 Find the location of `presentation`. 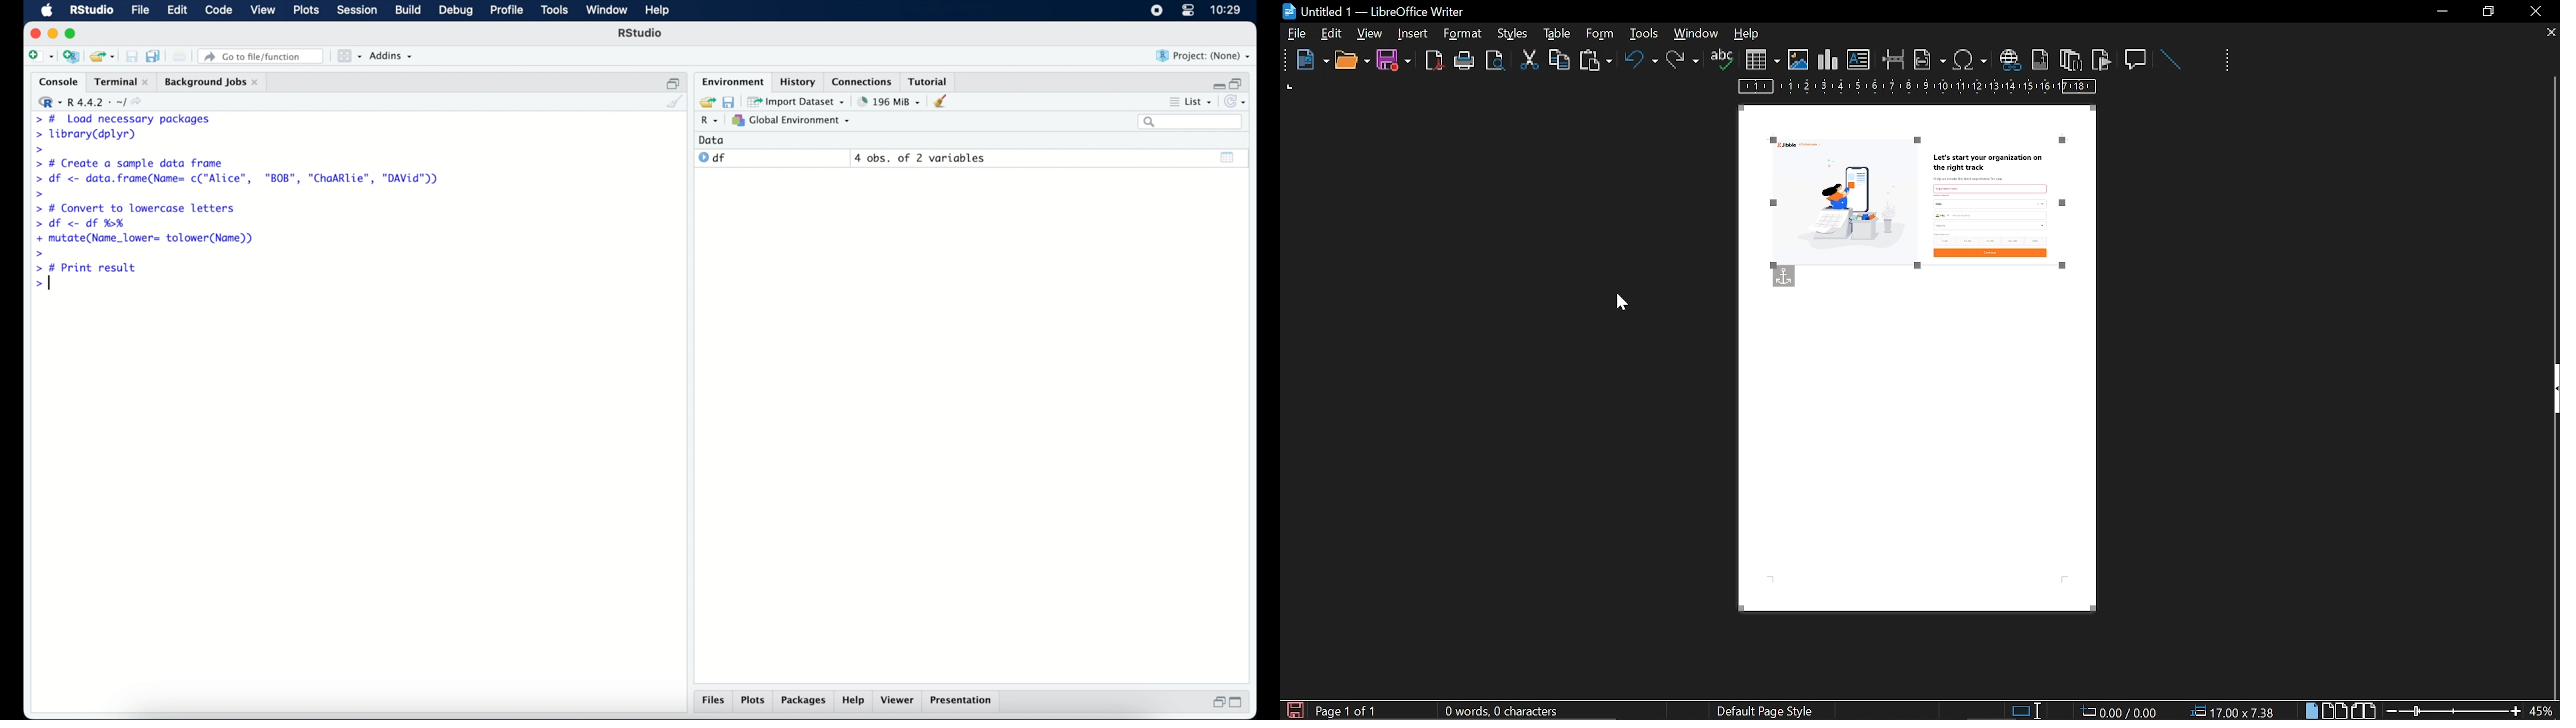

presentation is located at coordinates (963, 701).